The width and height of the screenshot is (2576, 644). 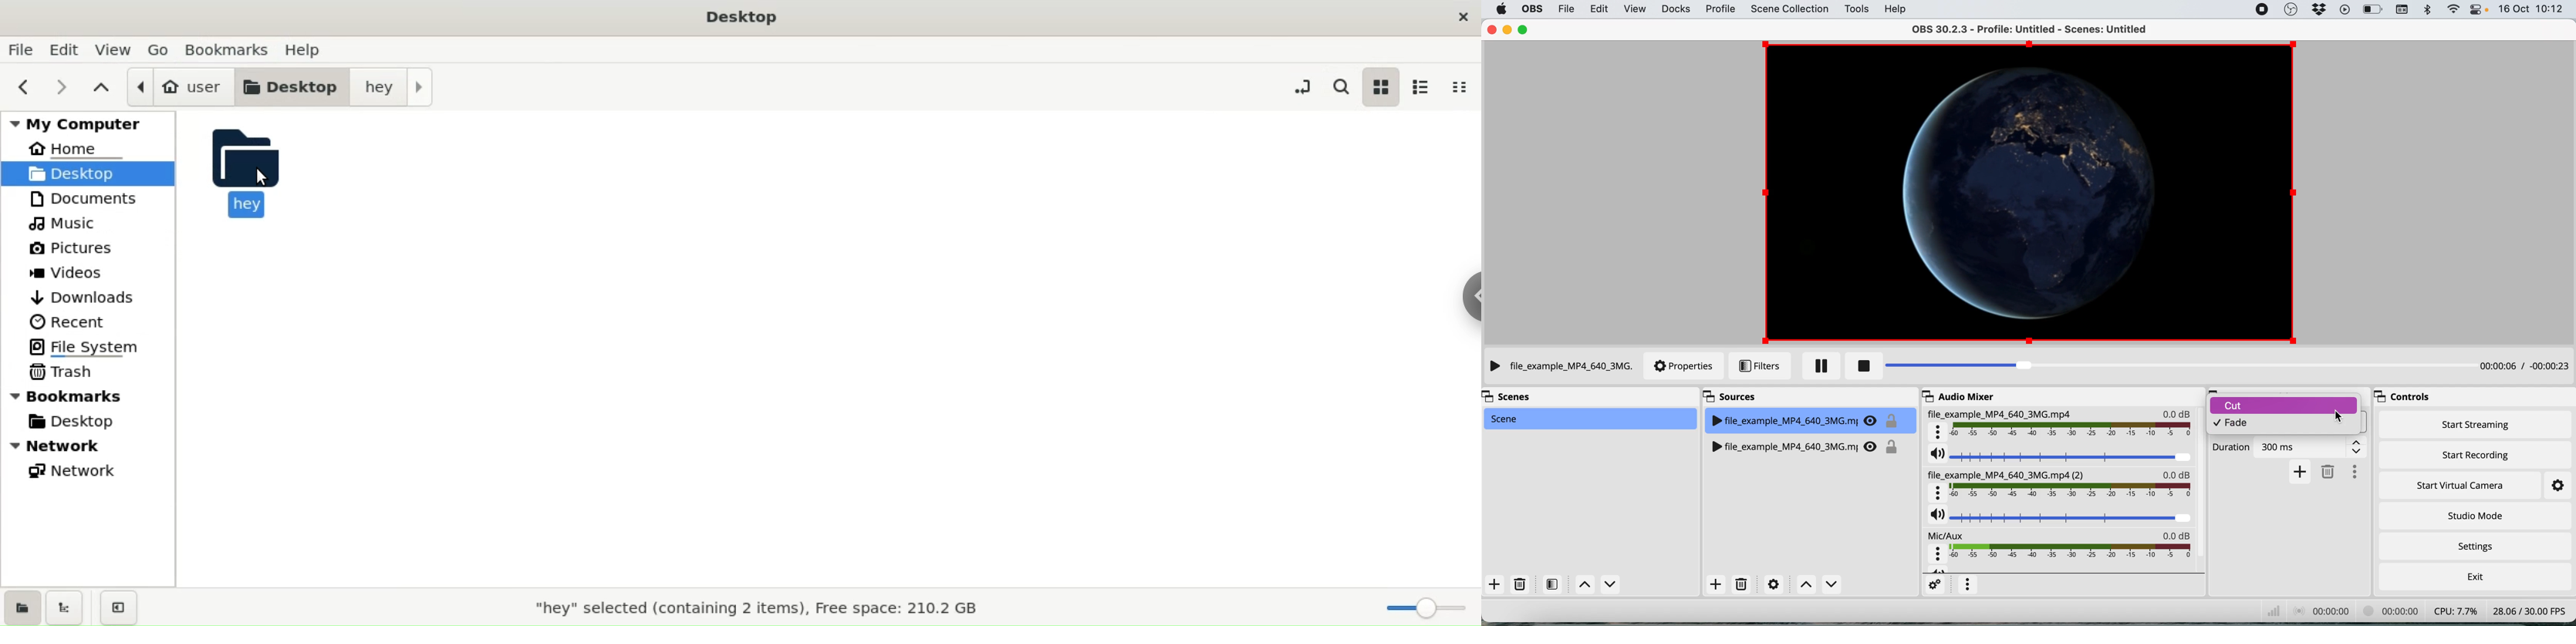 I want to click on playback, so click(x=2347, y=10).